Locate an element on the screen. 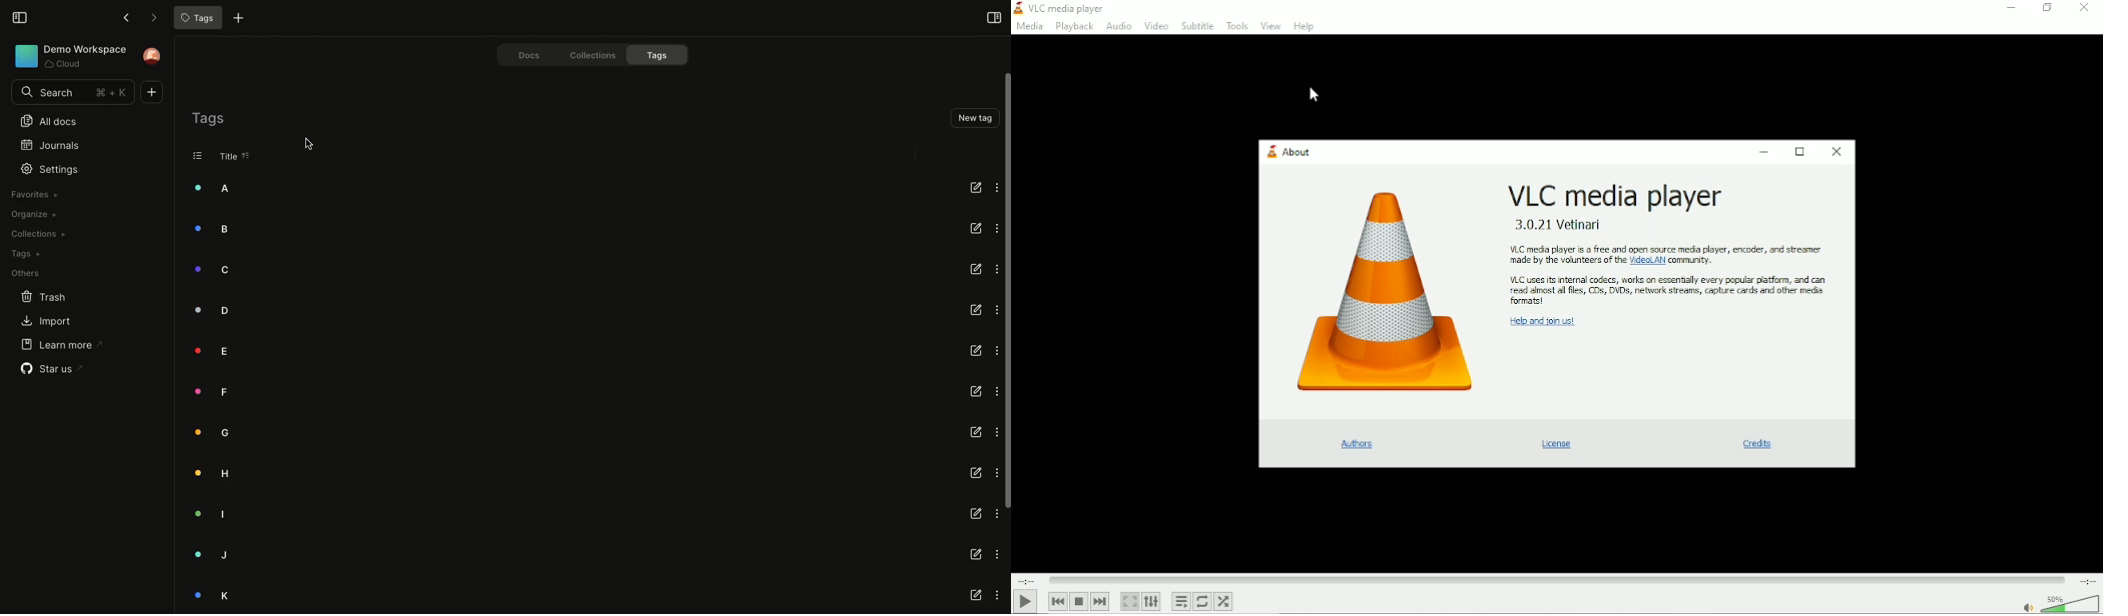 The image size is (2128, 616). G is located at coordinates (213, 433).